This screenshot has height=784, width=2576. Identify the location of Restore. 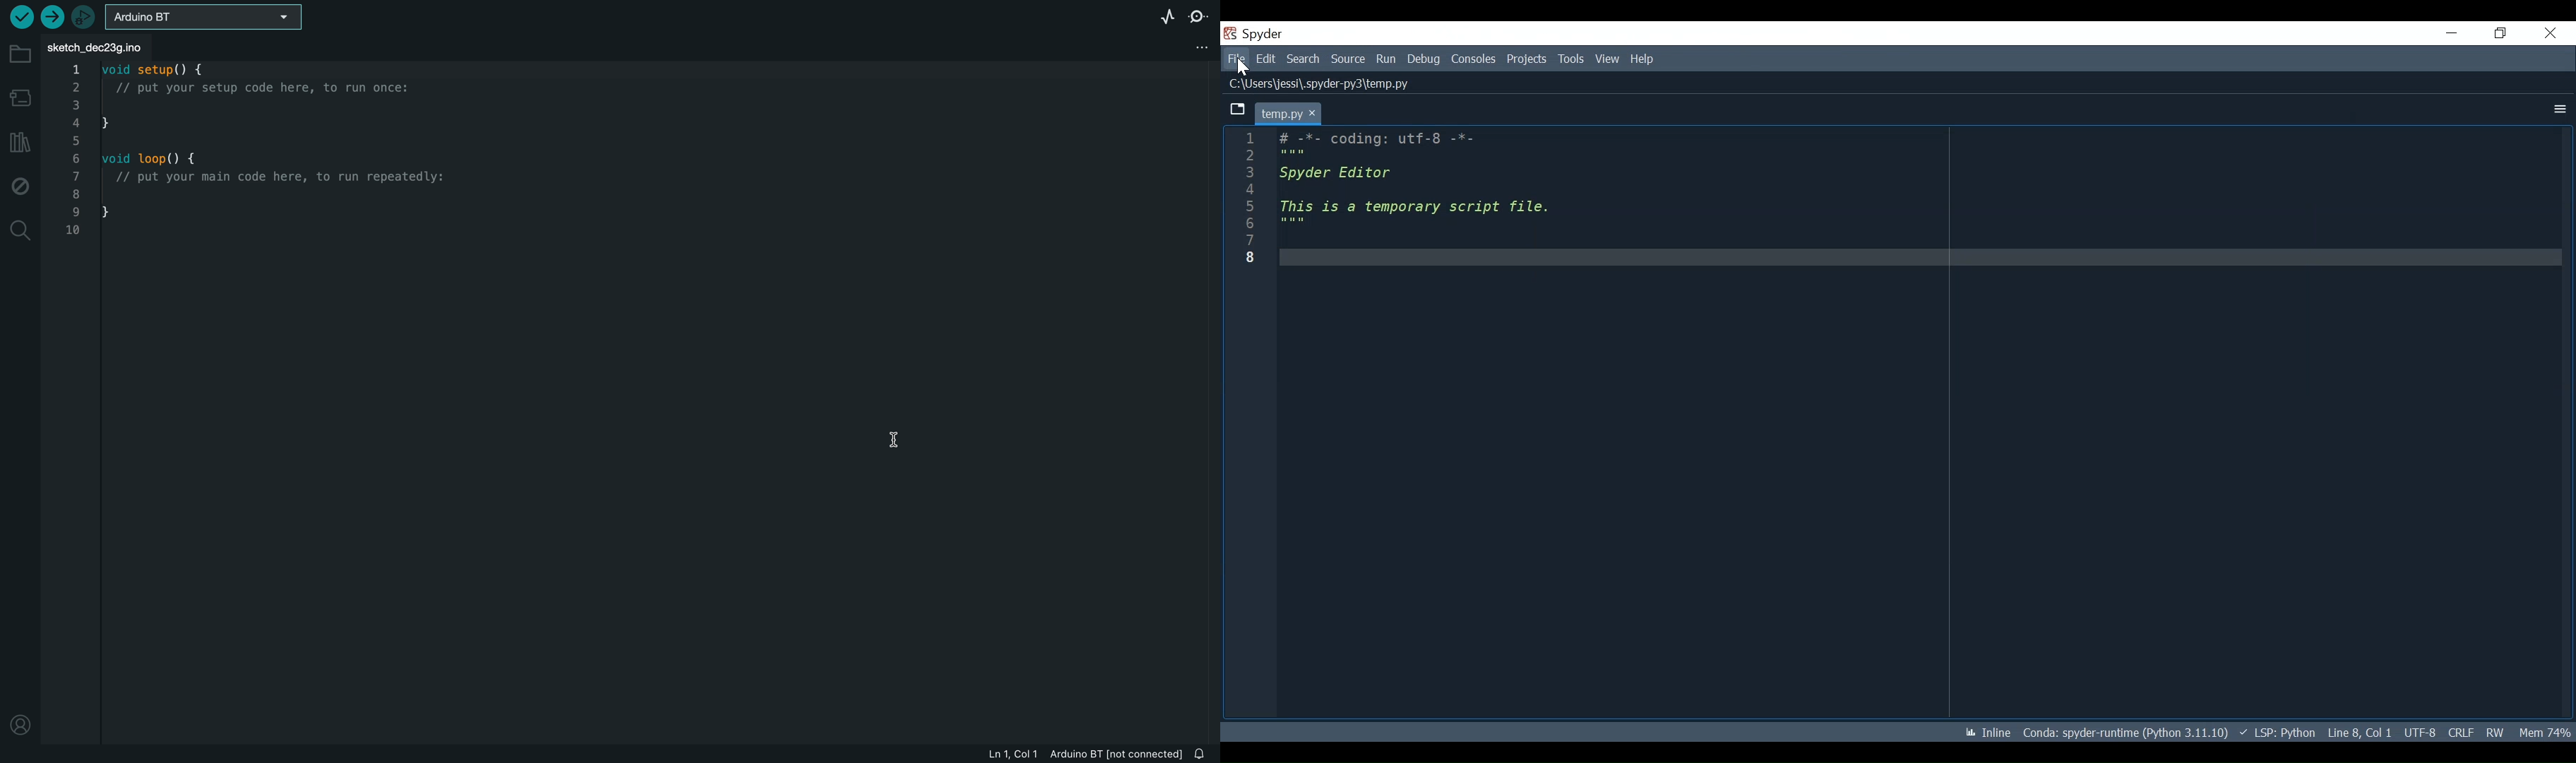
(2503, 32).